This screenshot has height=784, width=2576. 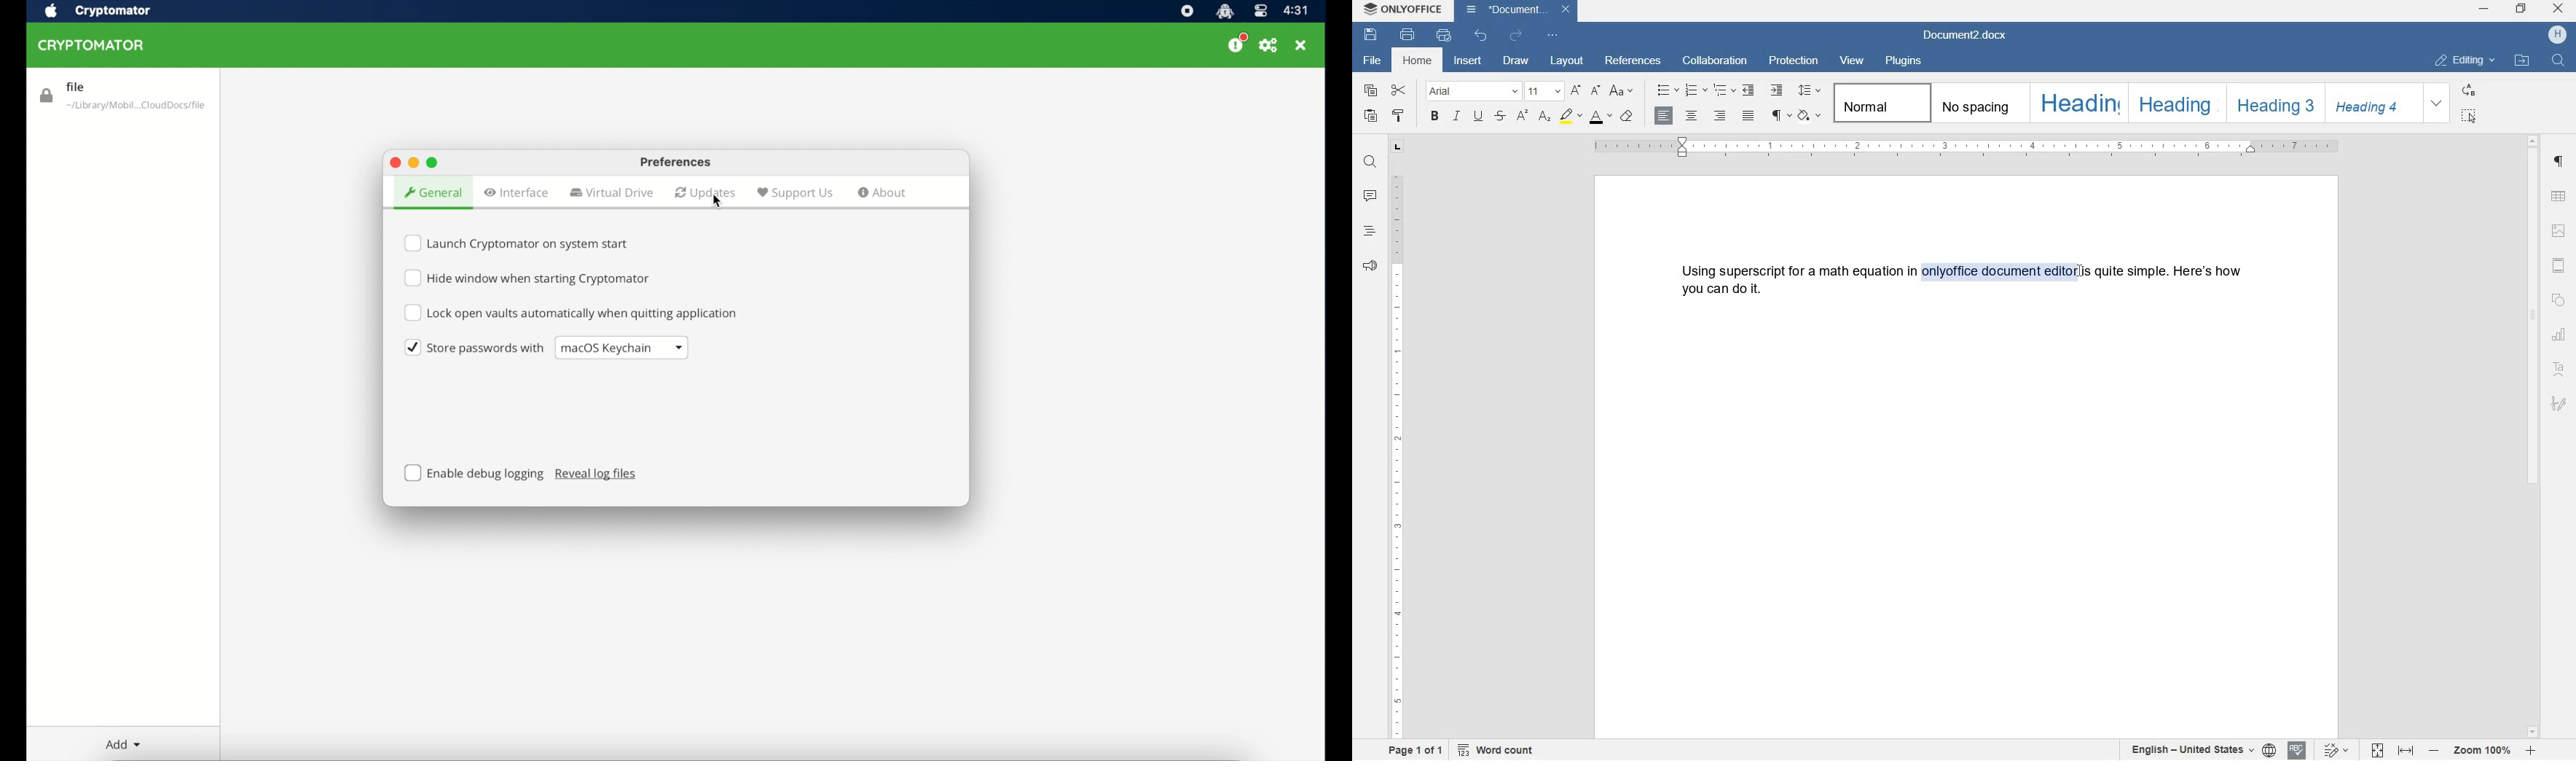 I want to click on font color, so click(x=1601, y=117).